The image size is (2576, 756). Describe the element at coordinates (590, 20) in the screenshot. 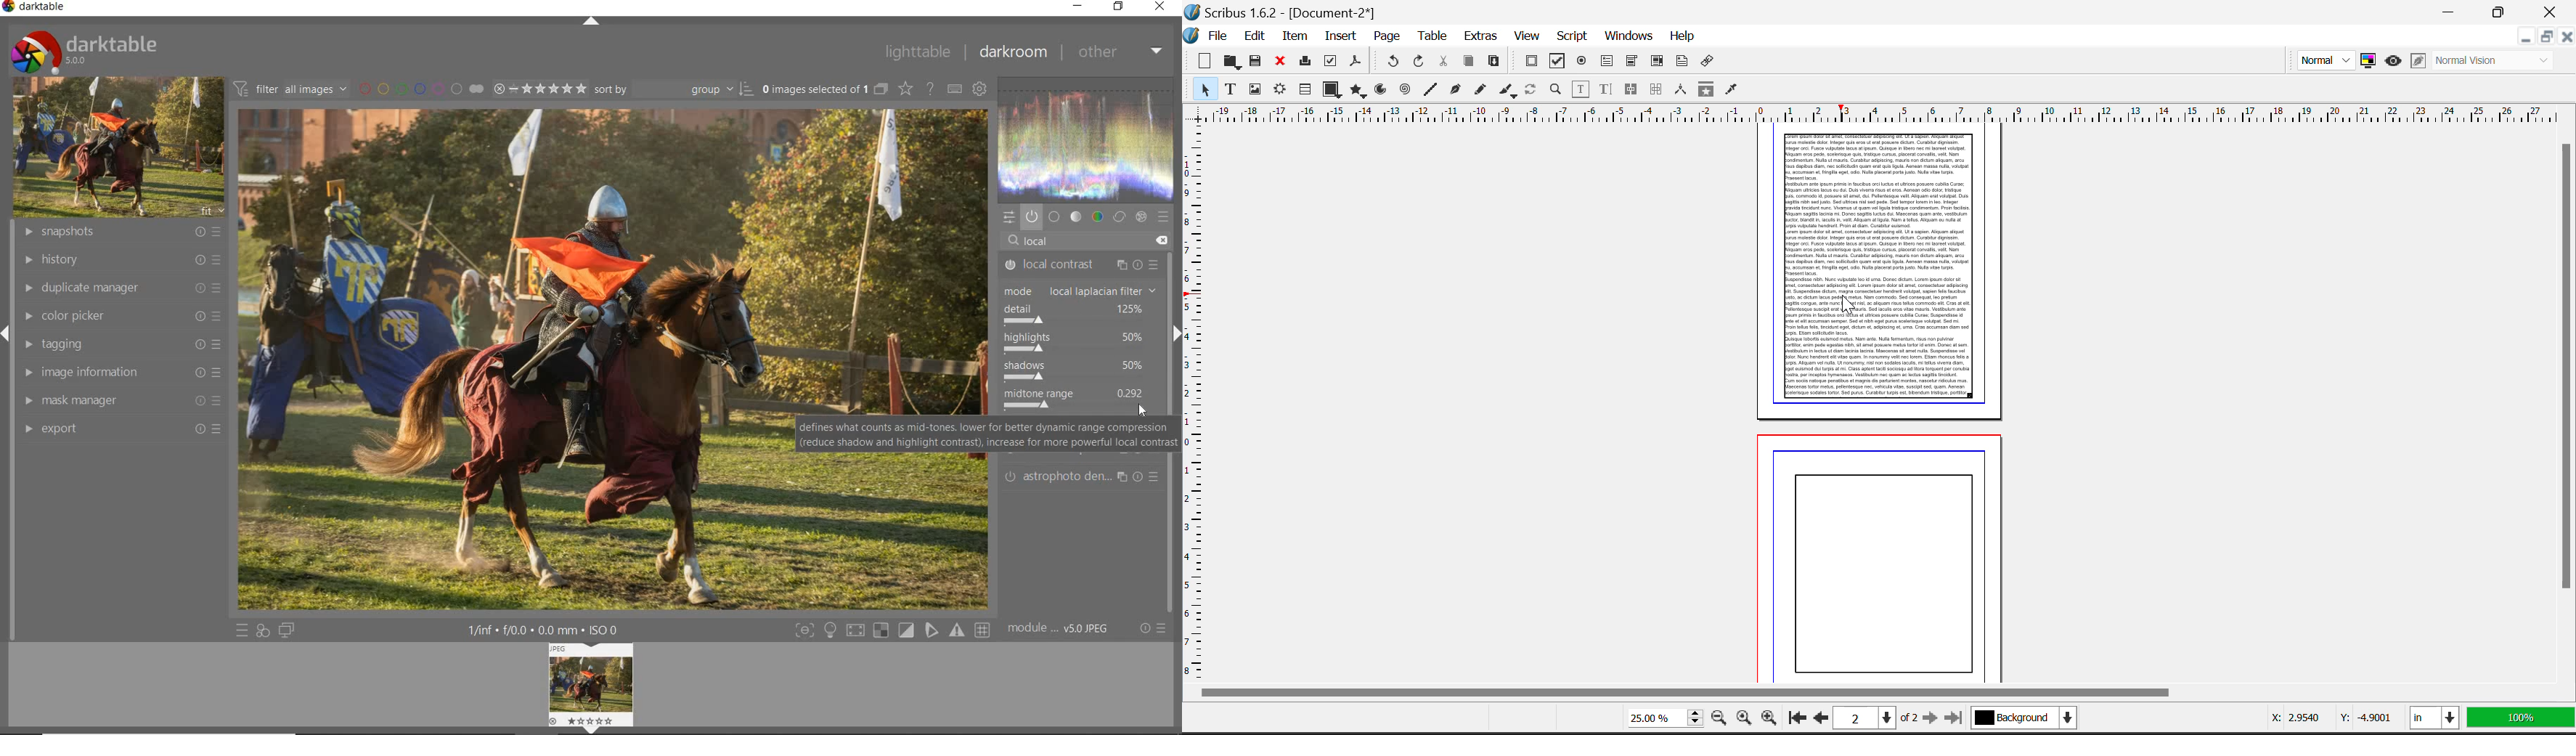

I see `expand/collapse` at that location.